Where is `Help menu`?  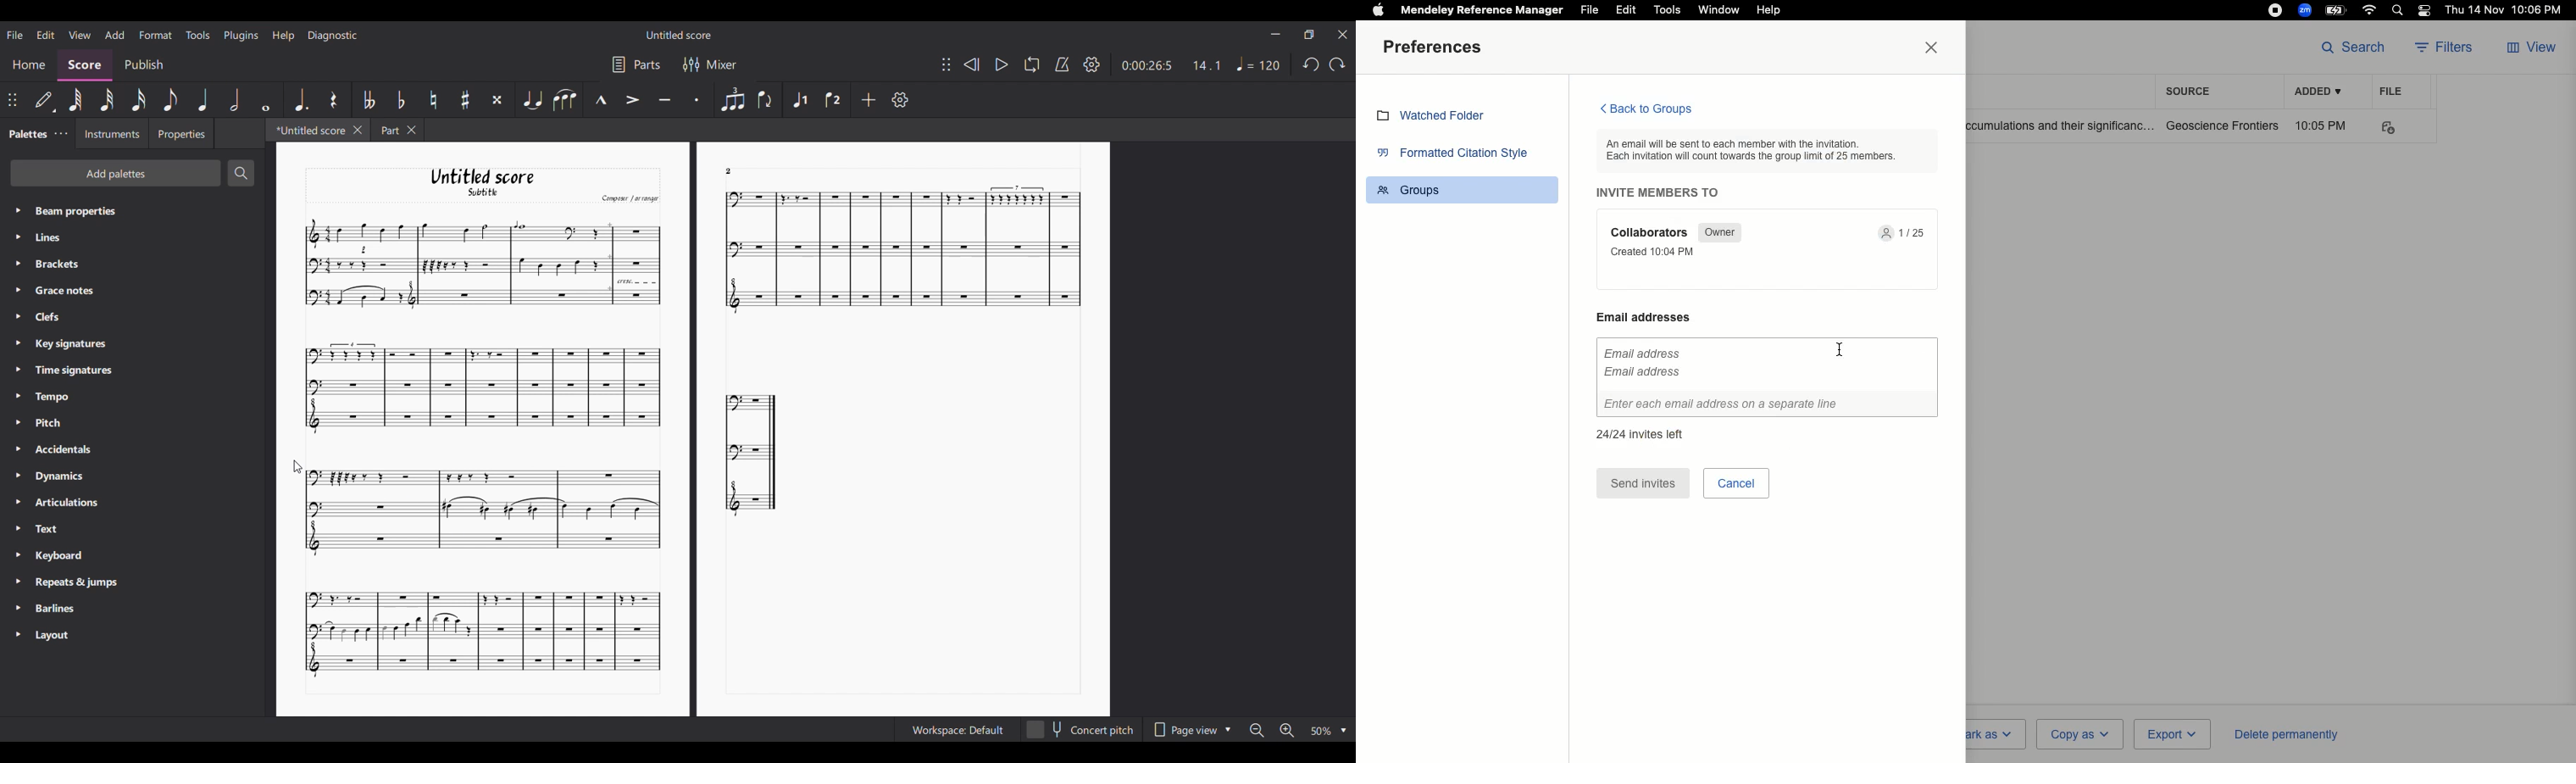
Help menu is located at coordinates (283, 35).